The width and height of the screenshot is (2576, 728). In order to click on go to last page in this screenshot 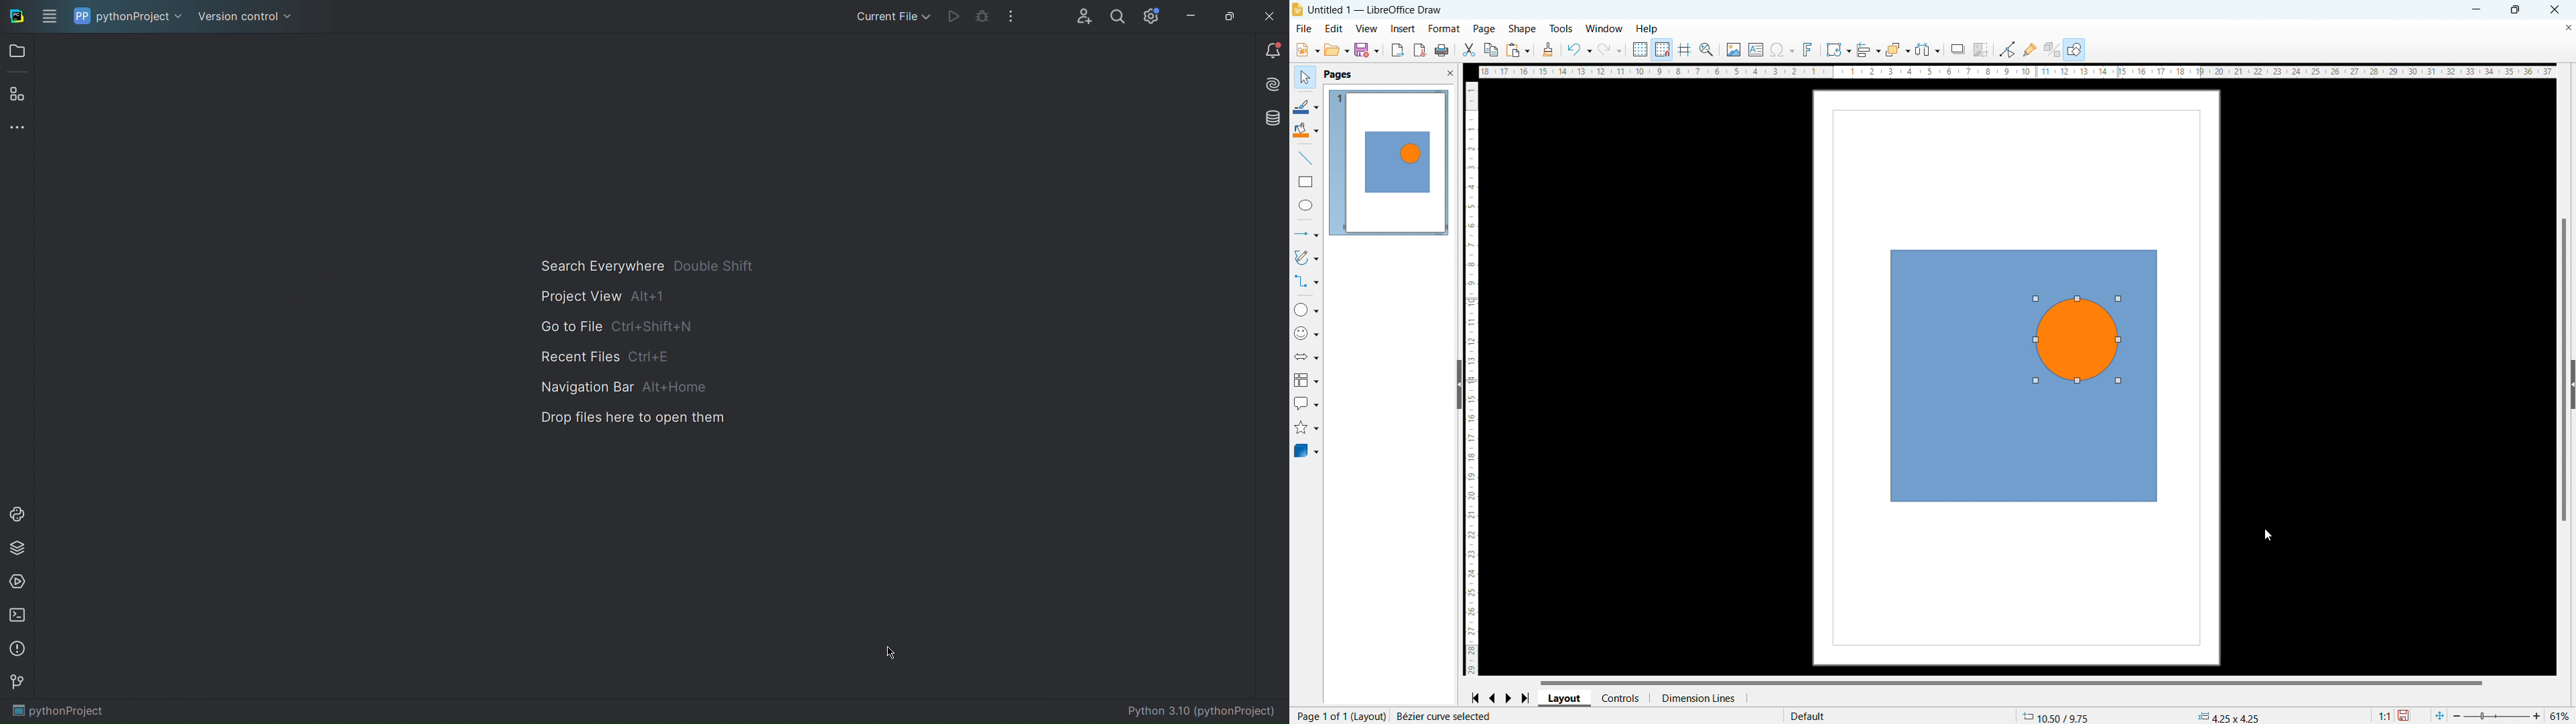, I will do `click(1526, 698)`.